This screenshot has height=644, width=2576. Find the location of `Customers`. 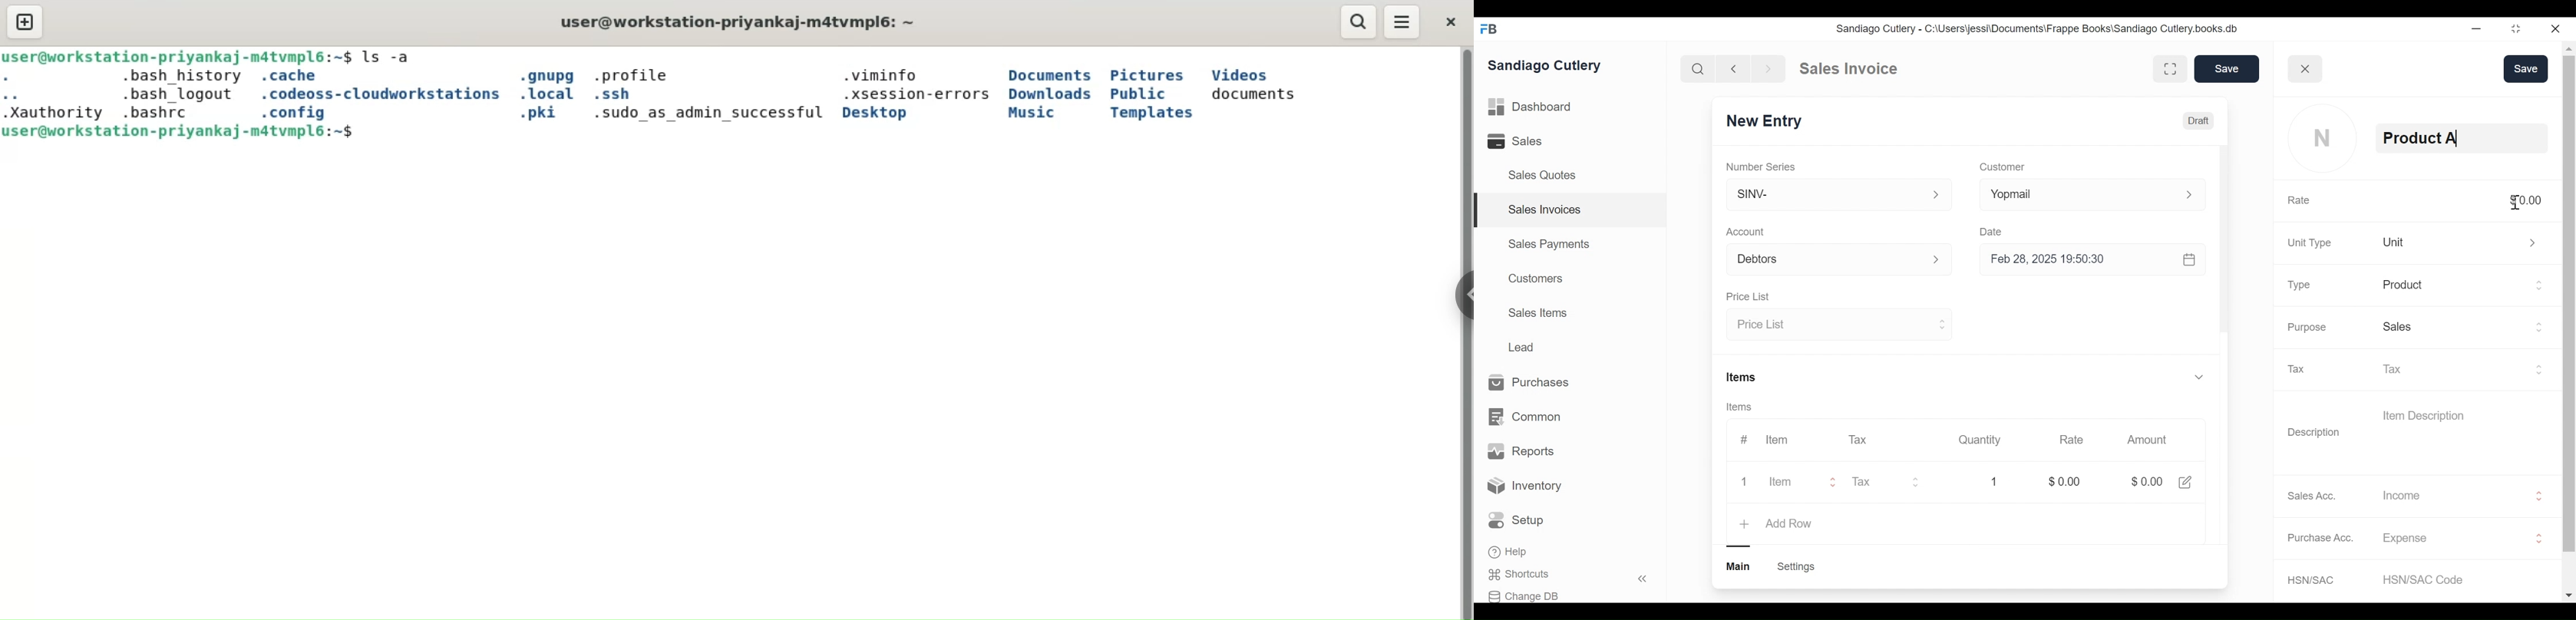

Customers is located at coordinates (1533, 278).